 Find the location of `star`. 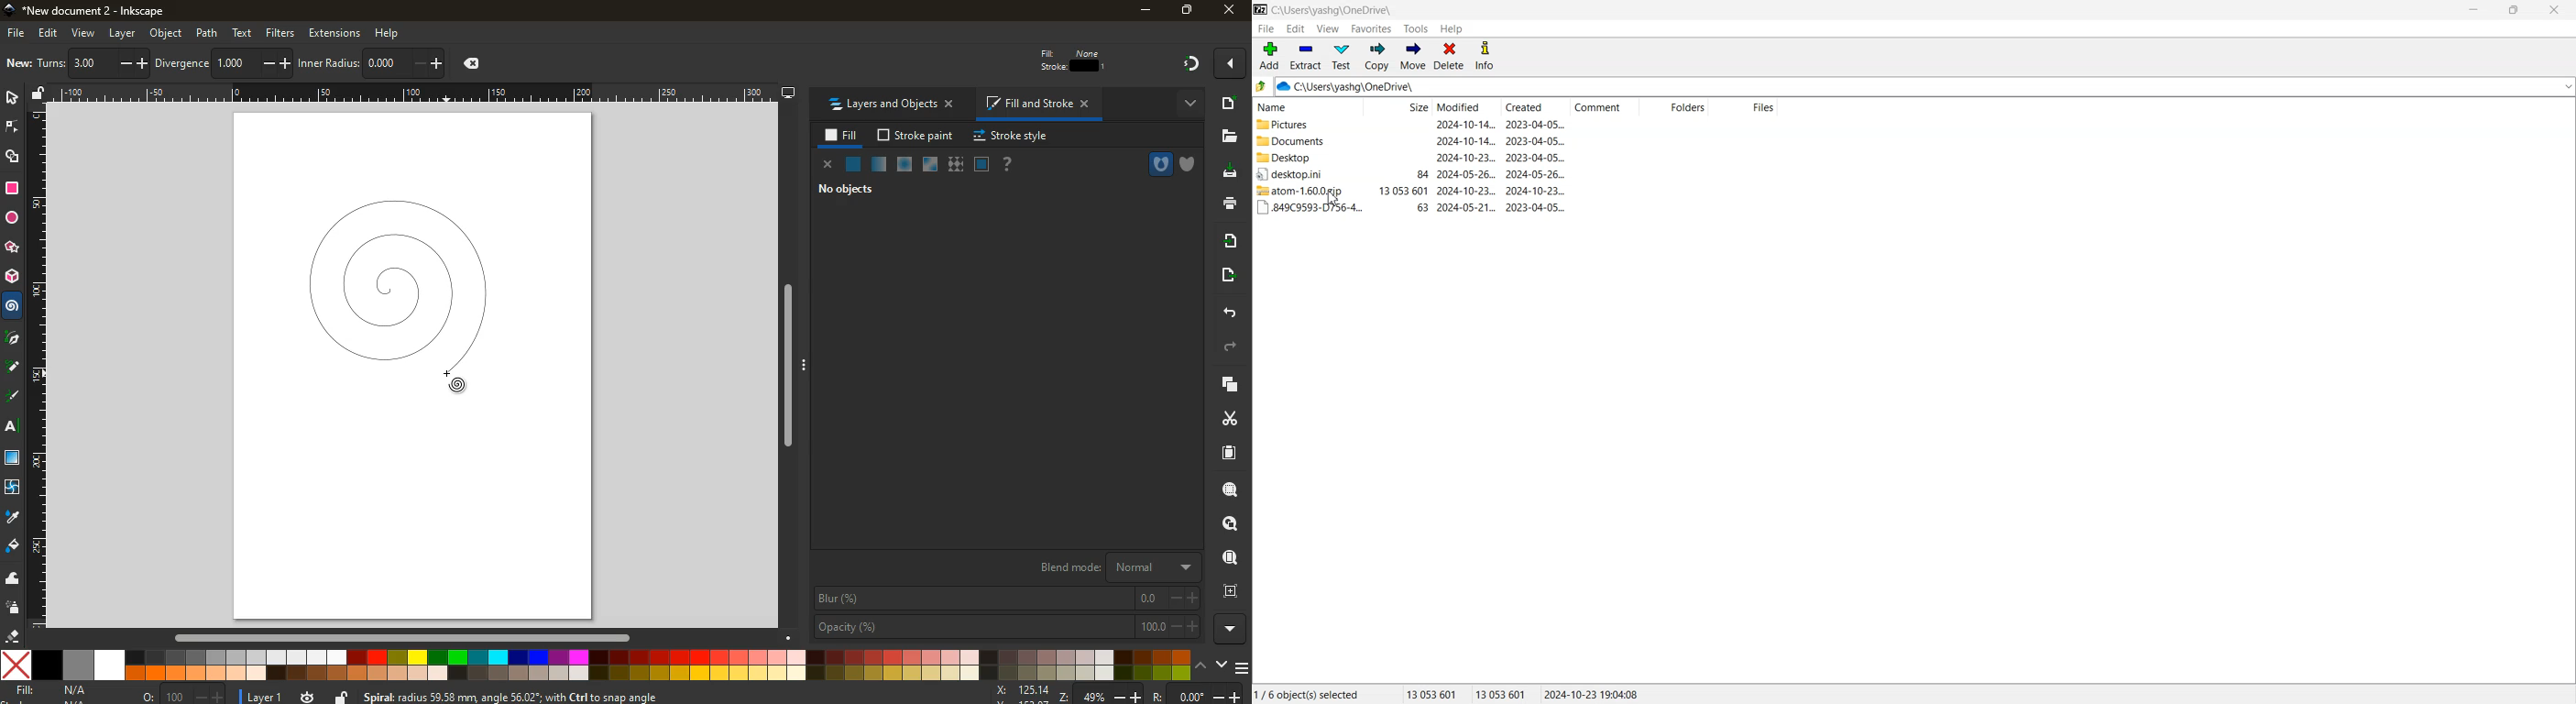

star is located at coordinates (10, 248).